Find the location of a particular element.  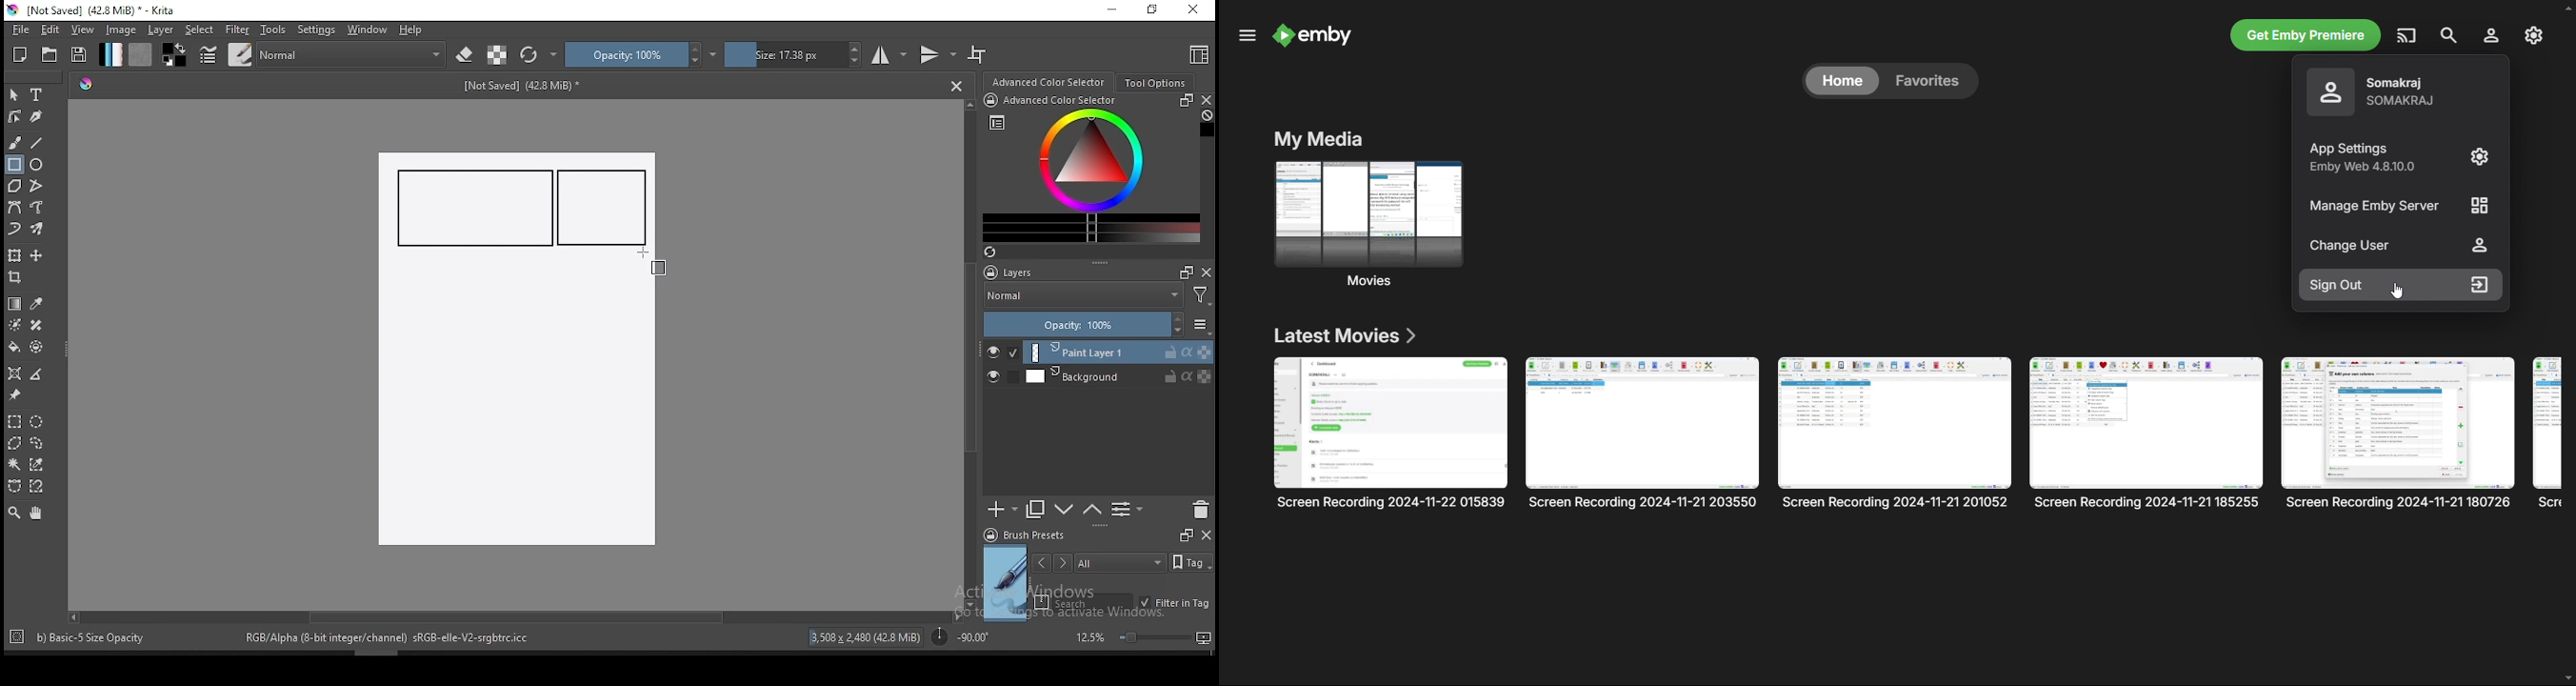

Filter is located at coordinates (1201, 298).